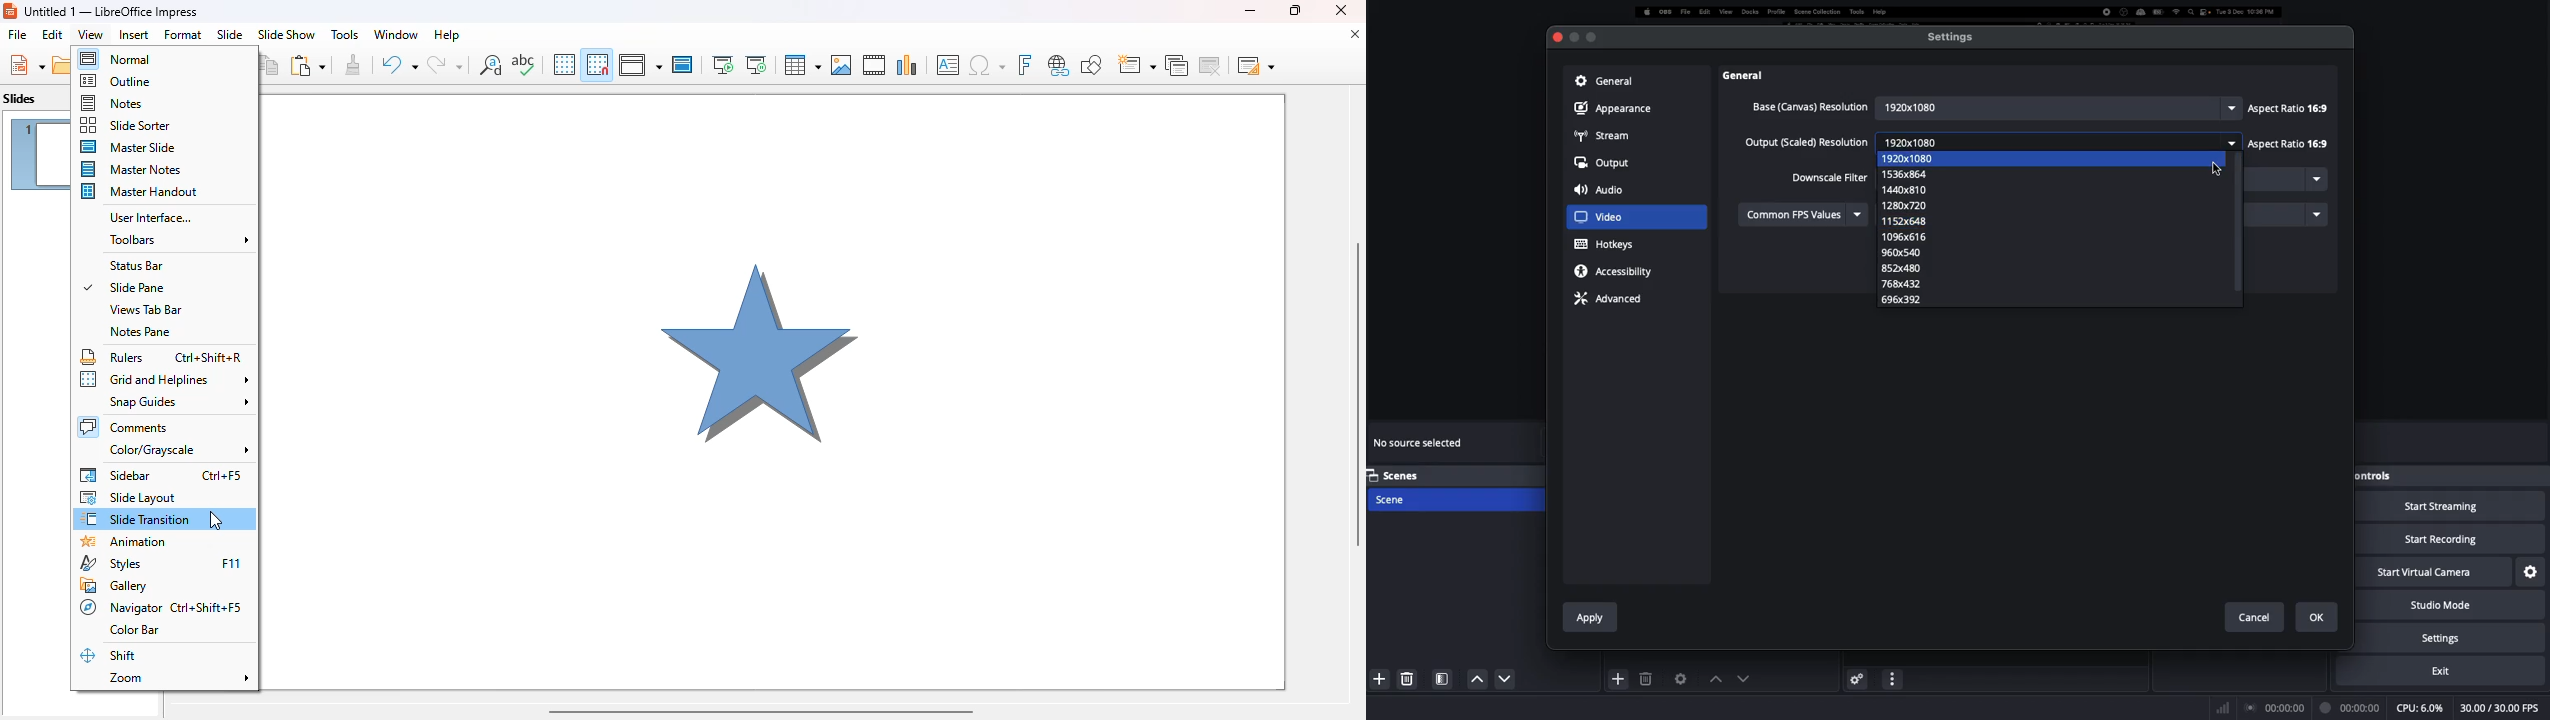 The height and width of the screenshot is (728, 2576). What do you see at coordinates (1591, 615) in the screenshot?
I see `Apply` at bounding box center [1591, 615].